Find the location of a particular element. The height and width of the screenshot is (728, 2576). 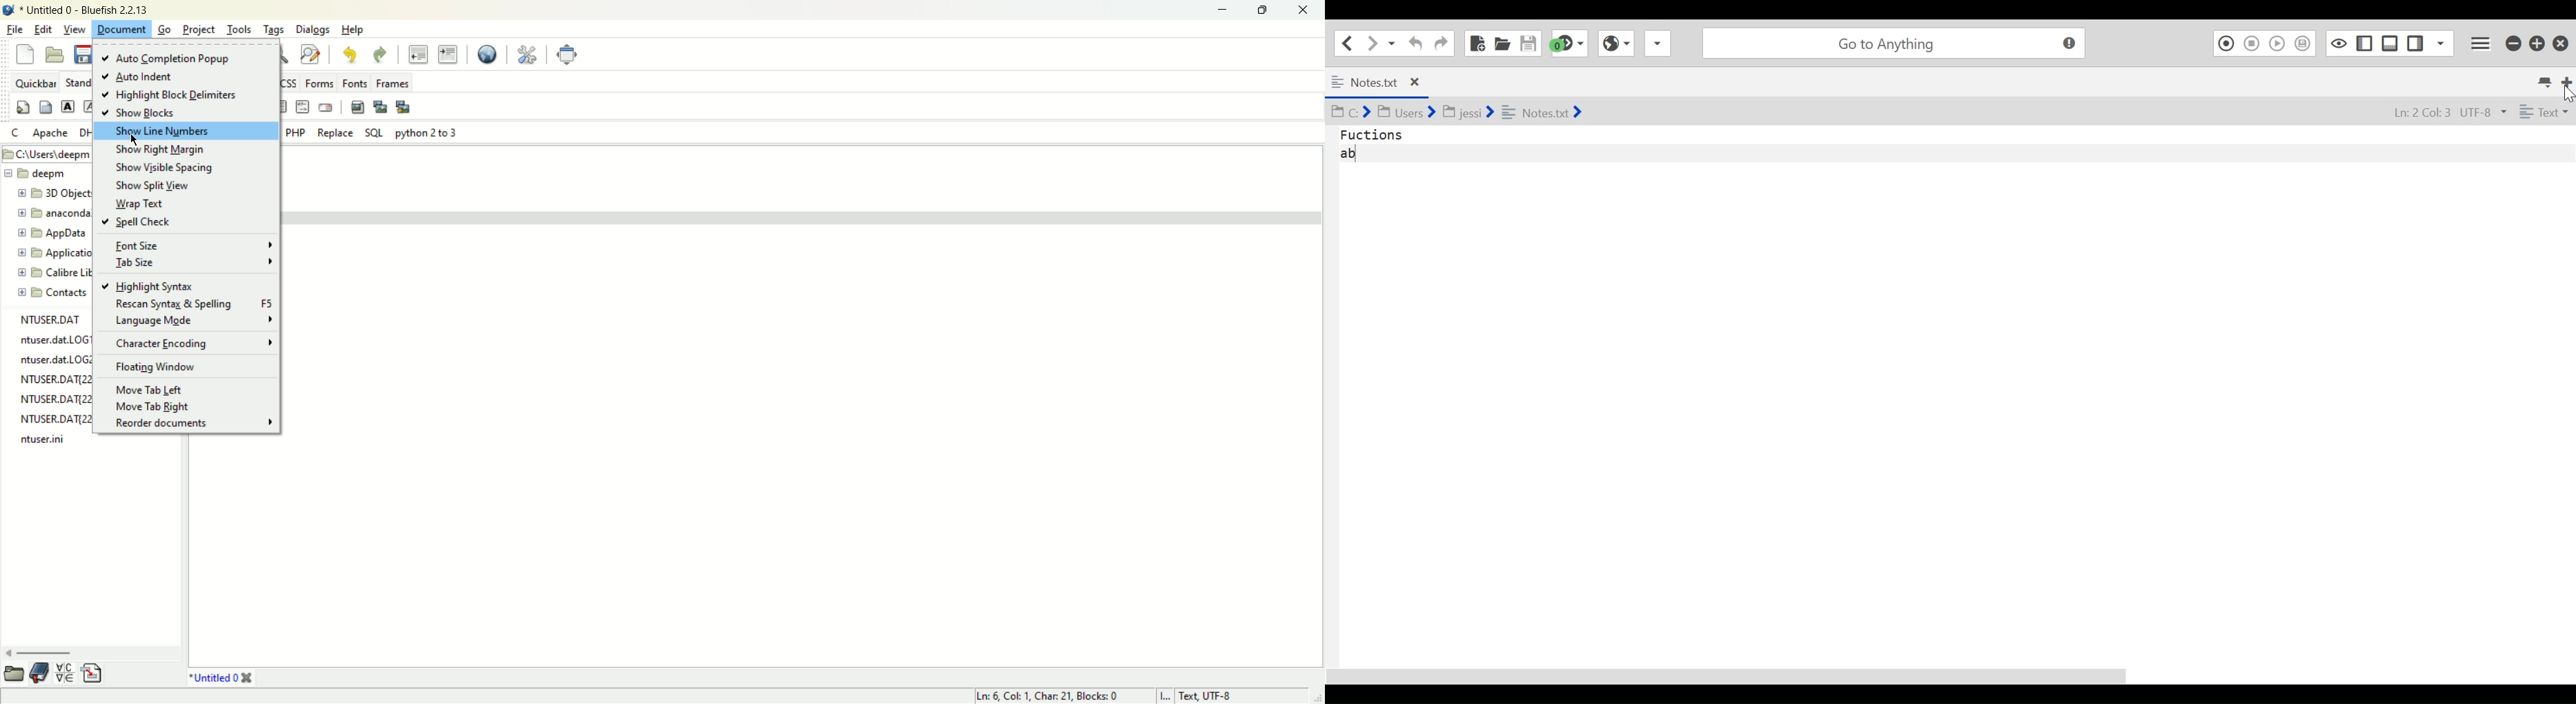

project is located at coordinates (199, 29).